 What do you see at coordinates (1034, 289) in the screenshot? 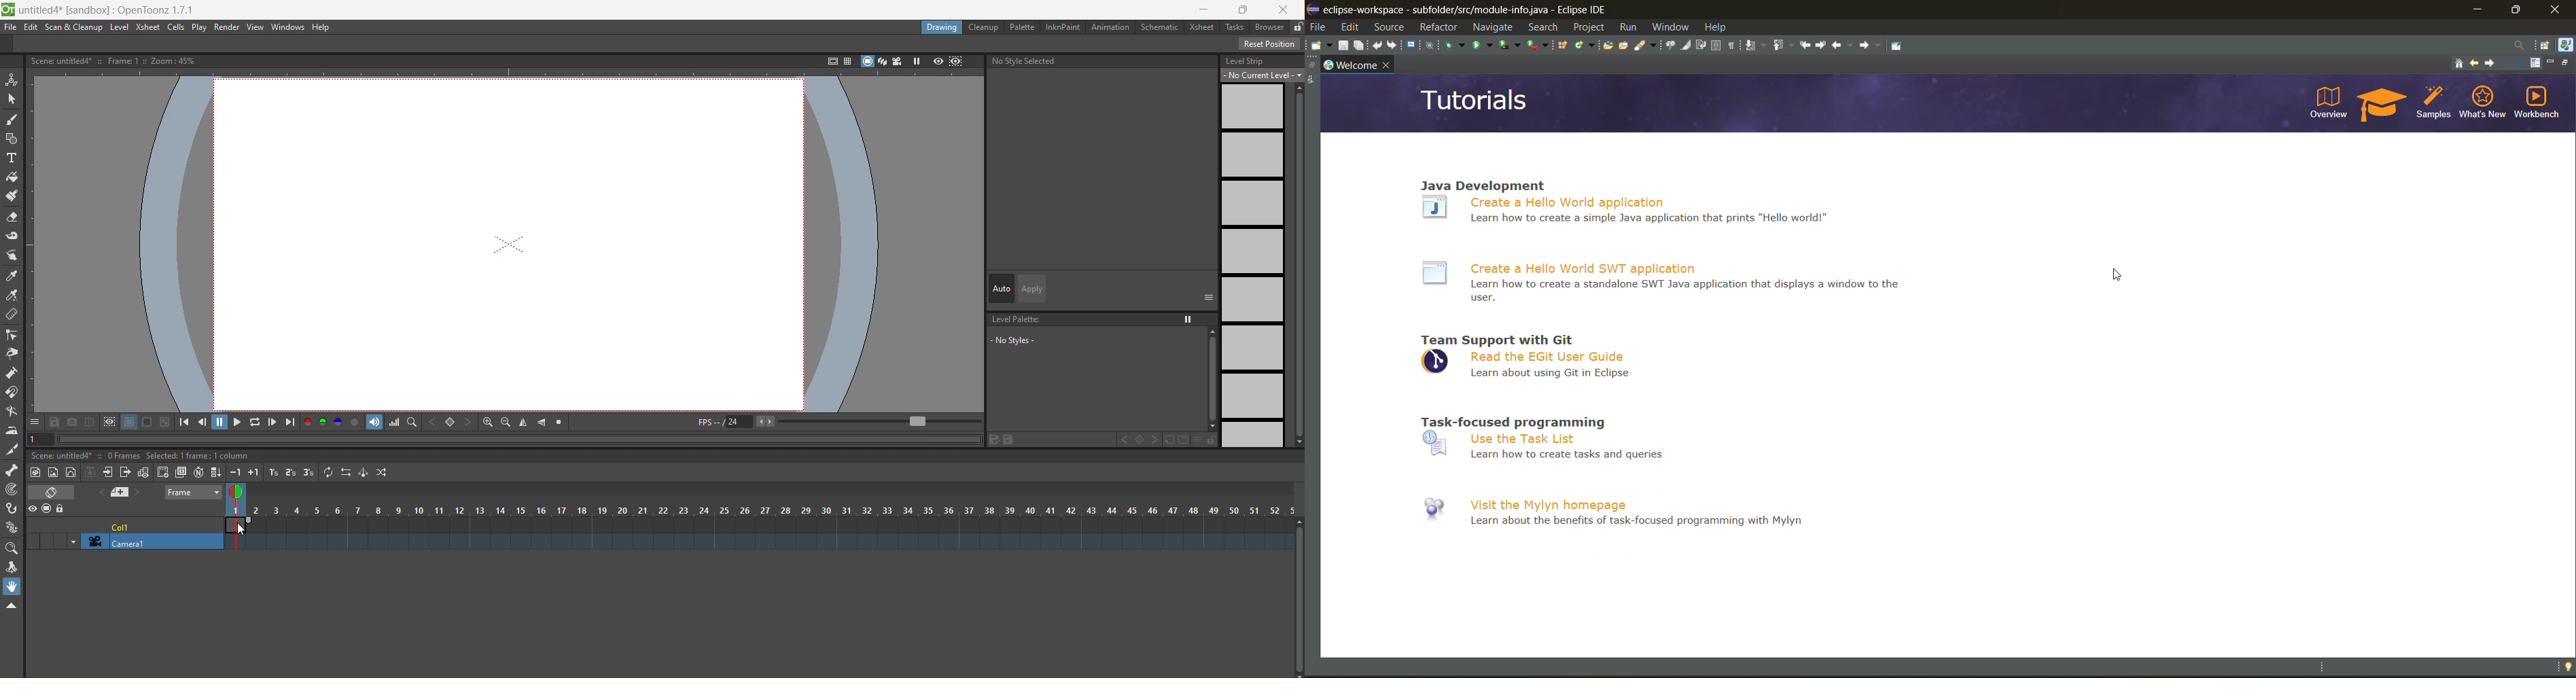
I see `apply` at bounding box center [1034, 289].